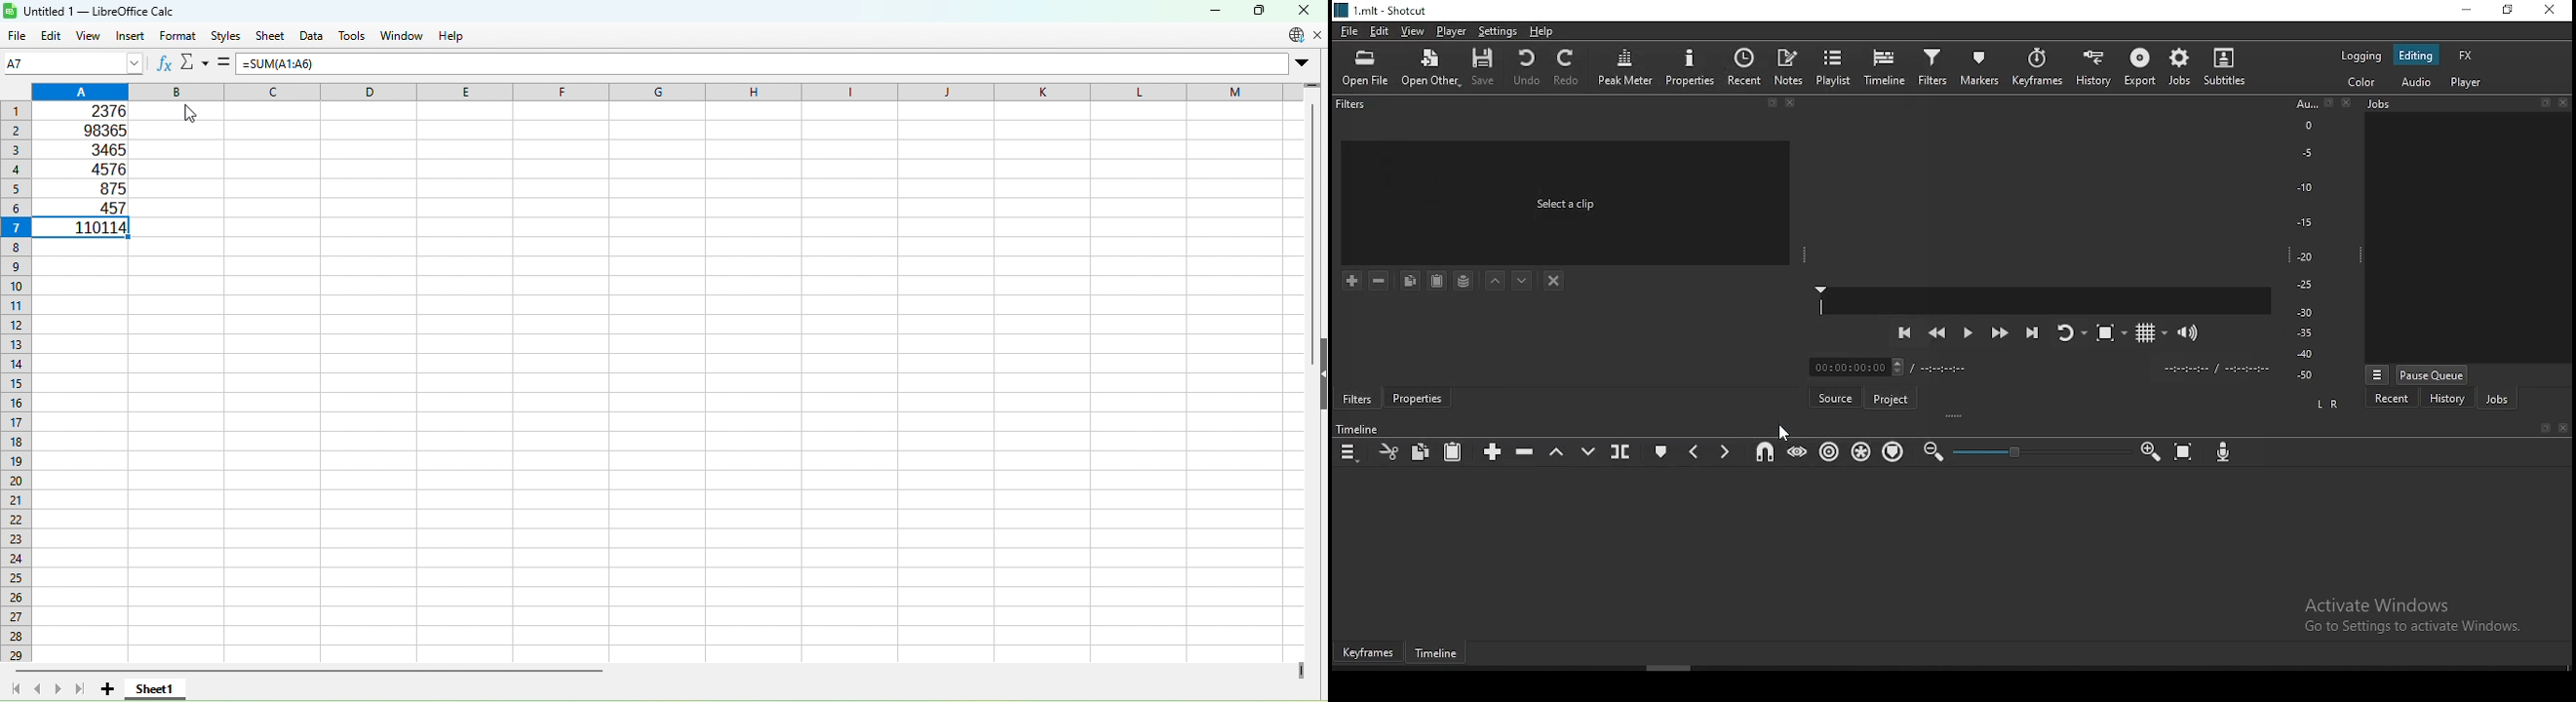  I want to click on properties, so click(1416, 400).